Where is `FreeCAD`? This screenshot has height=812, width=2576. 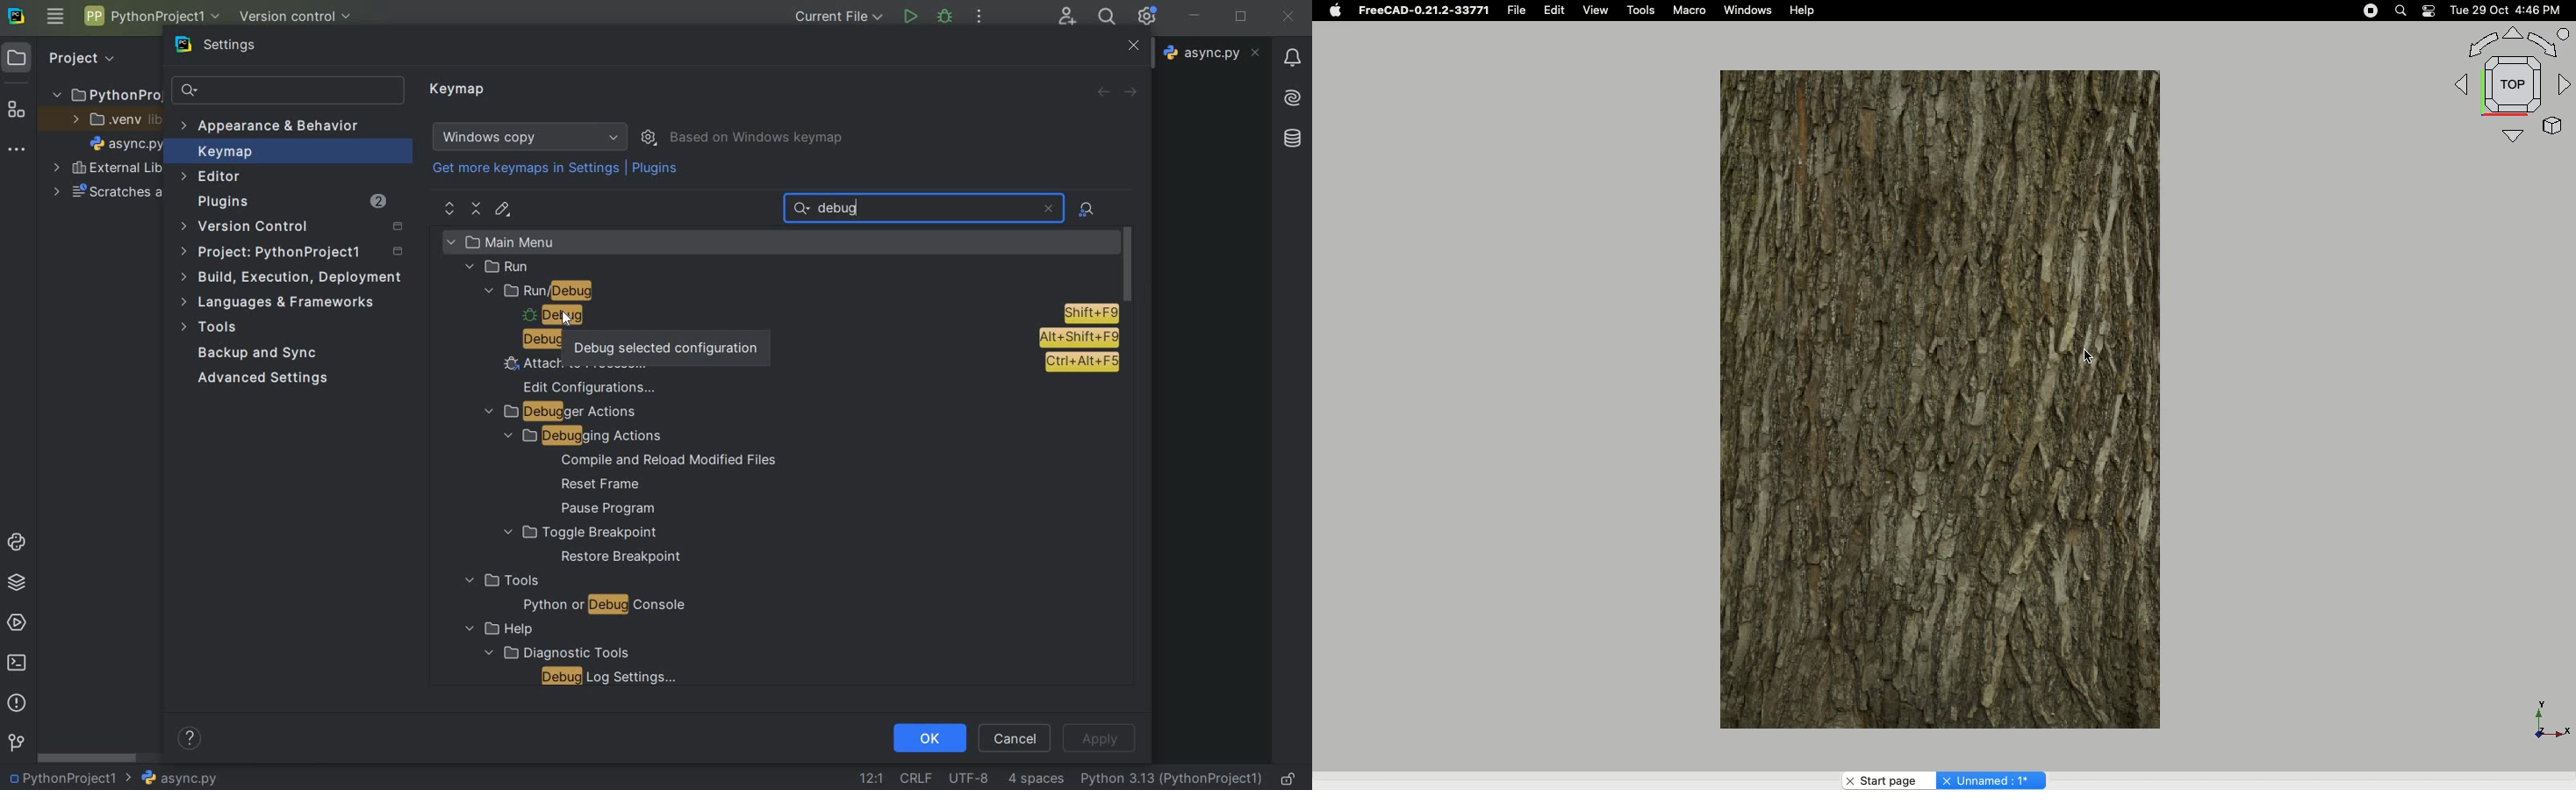 FreeCAD is located at coordinates (1422, 11).